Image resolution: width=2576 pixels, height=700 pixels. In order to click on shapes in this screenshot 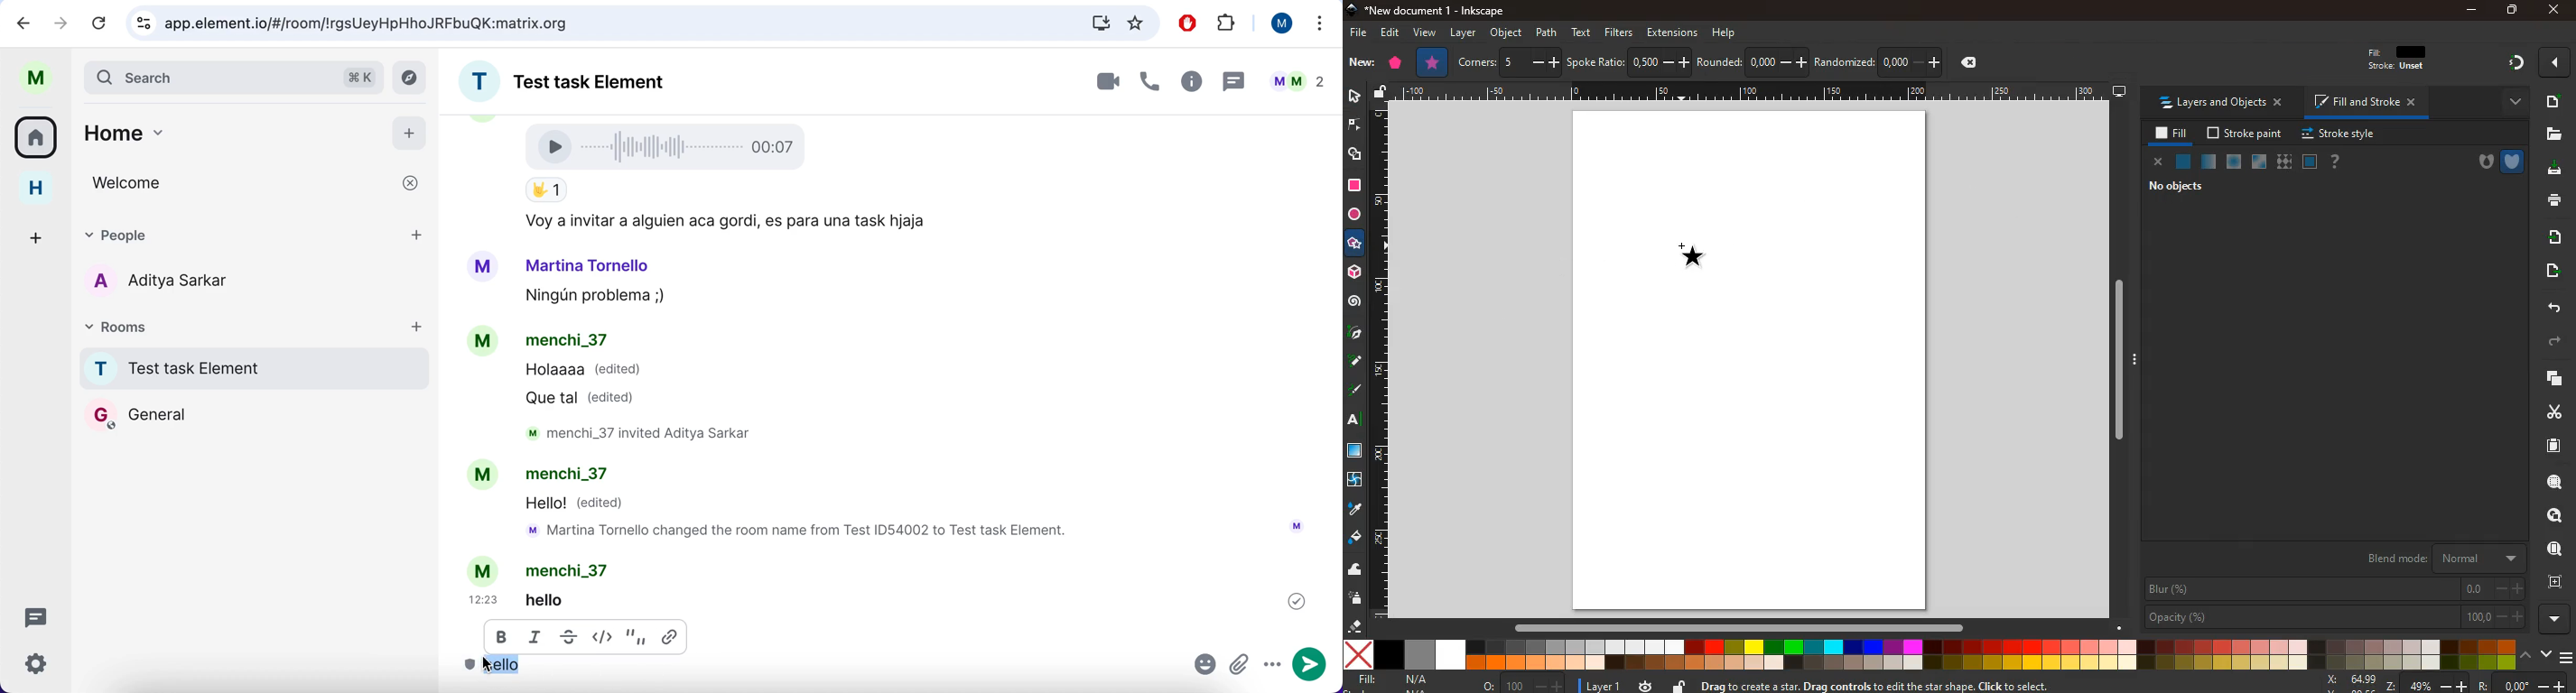, I will do `click(1355, 156)`.